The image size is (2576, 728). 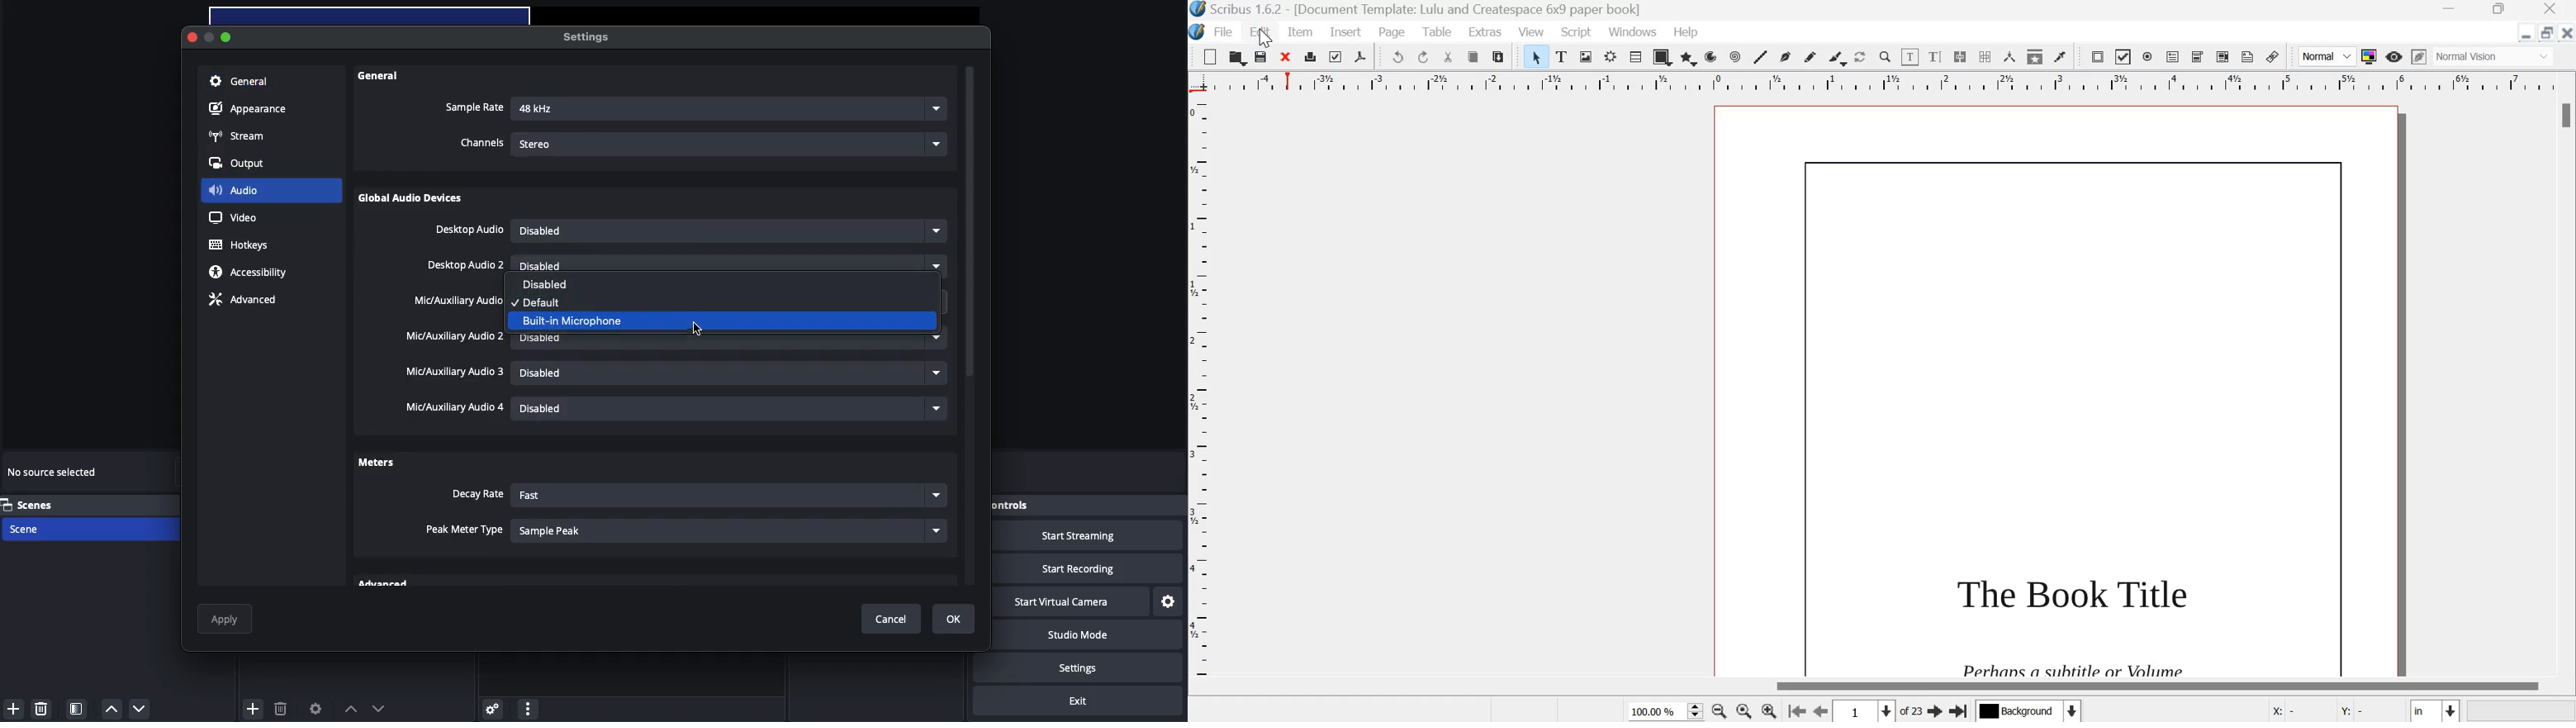 What do you see at coordinates (2153, 686) in the screenshot?
I see `Scrollbar` at bounding box center [2153, 686].